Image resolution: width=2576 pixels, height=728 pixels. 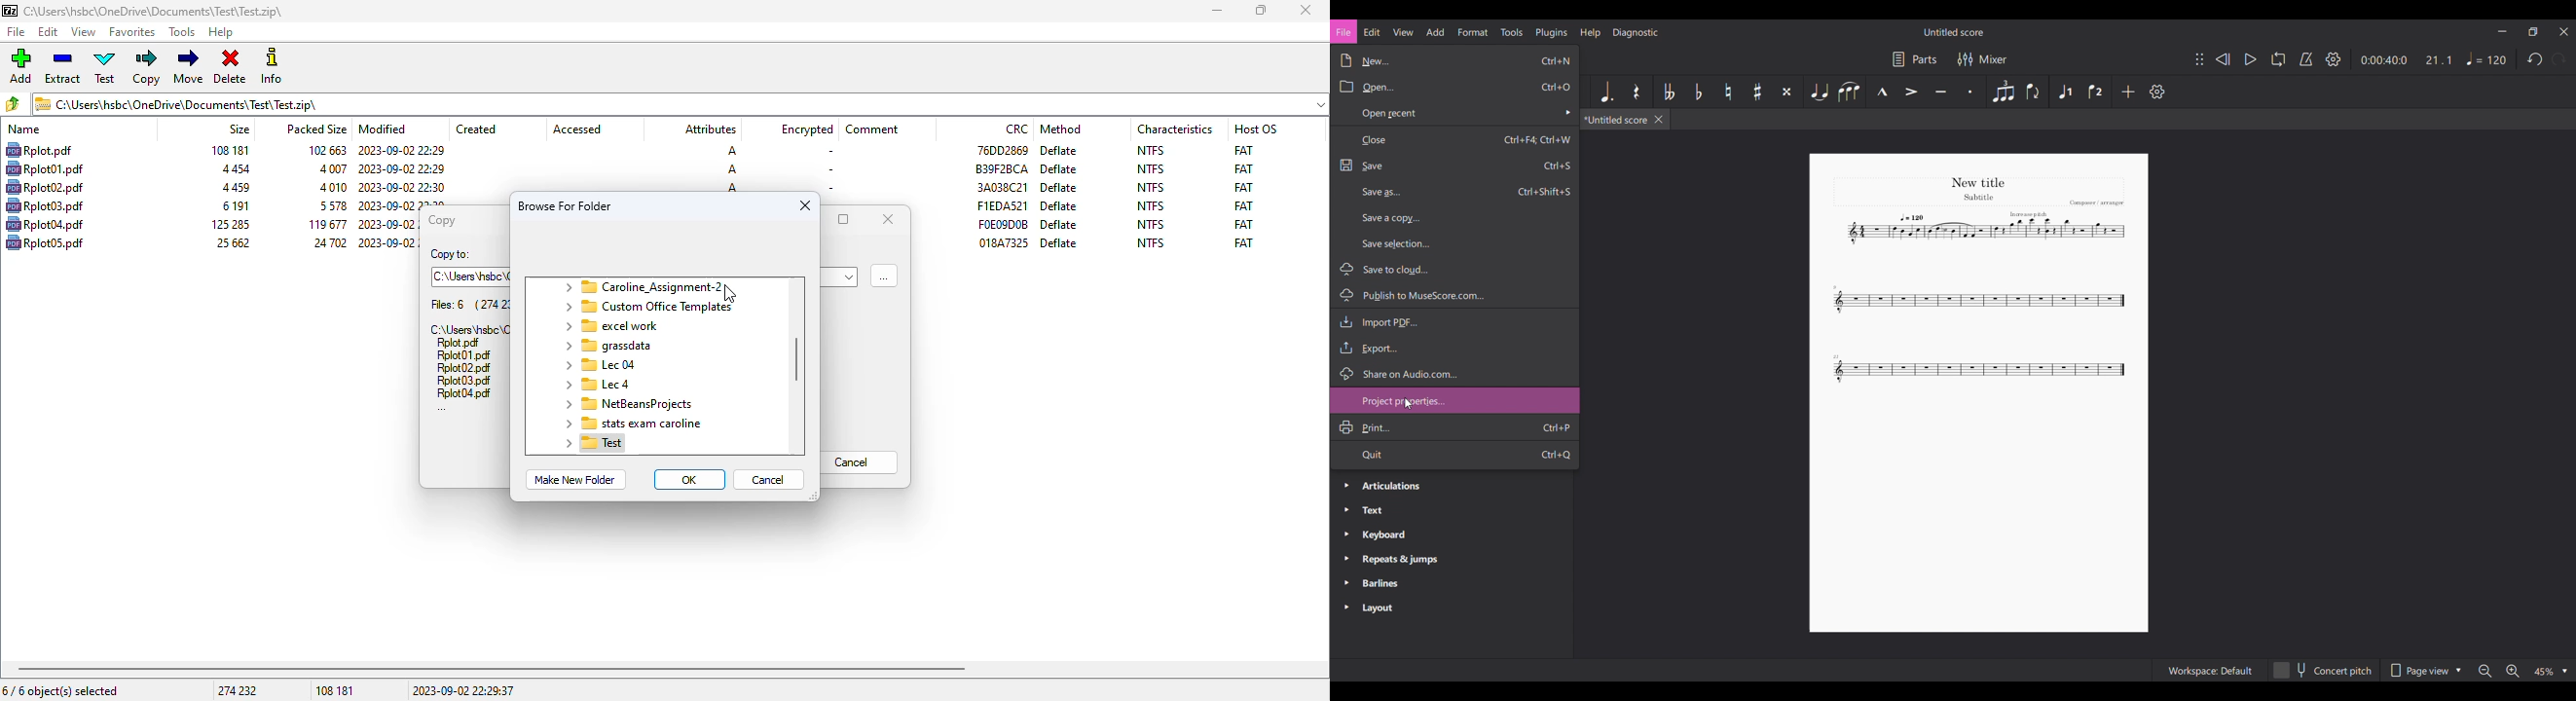 I want to click on Save a copy..., so click(x=1455, y=217).